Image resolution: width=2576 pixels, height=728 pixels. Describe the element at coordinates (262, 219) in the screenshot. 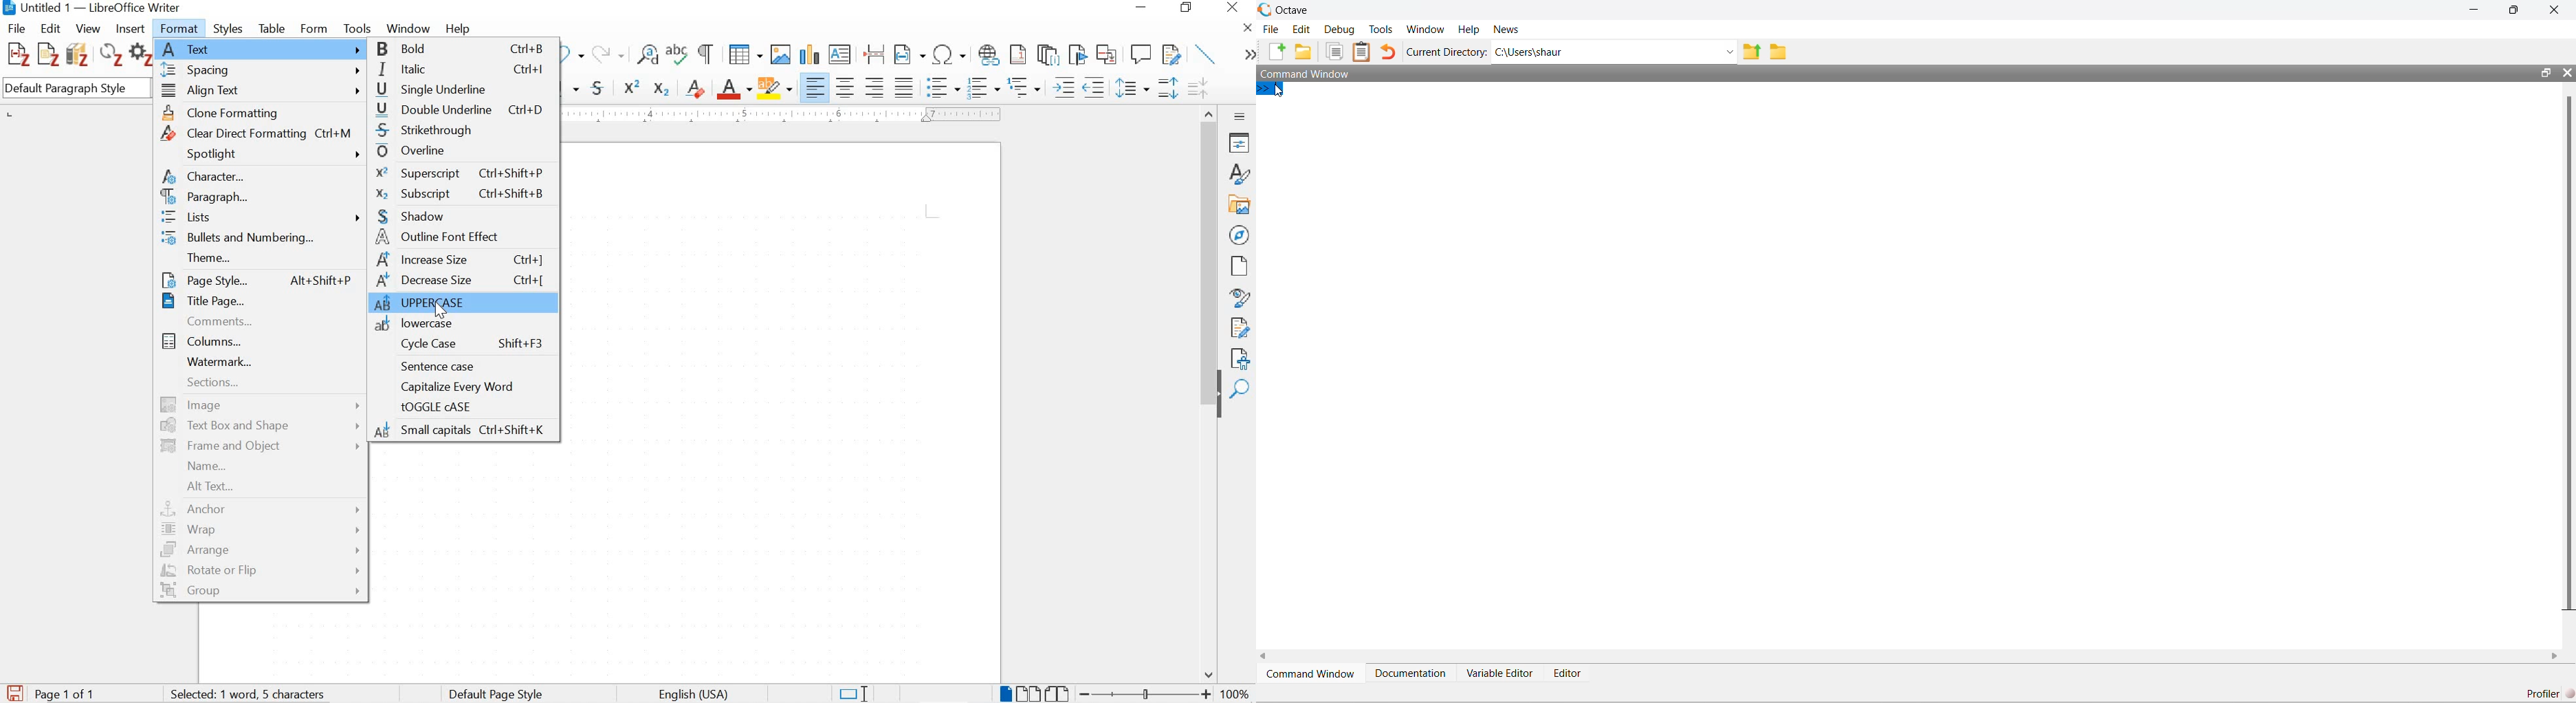

I see `lists` at that location.